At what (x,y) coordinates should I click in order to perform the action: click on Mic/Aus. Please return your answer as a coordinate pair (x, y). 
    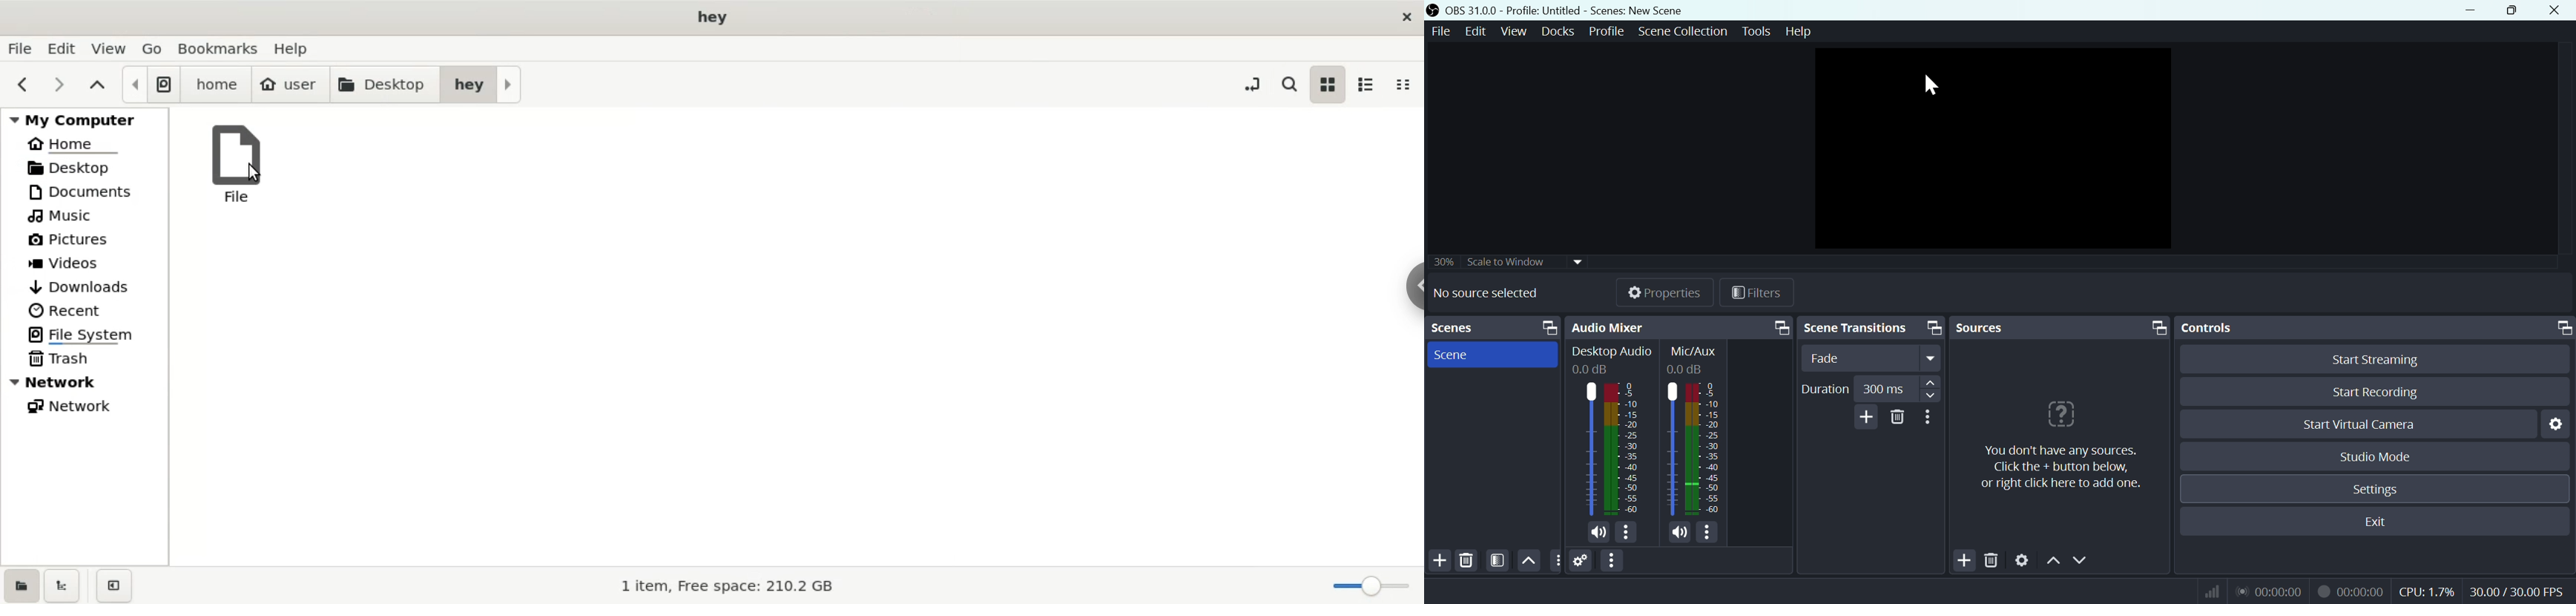
    Looking at the image, I should click on (1694, 360).